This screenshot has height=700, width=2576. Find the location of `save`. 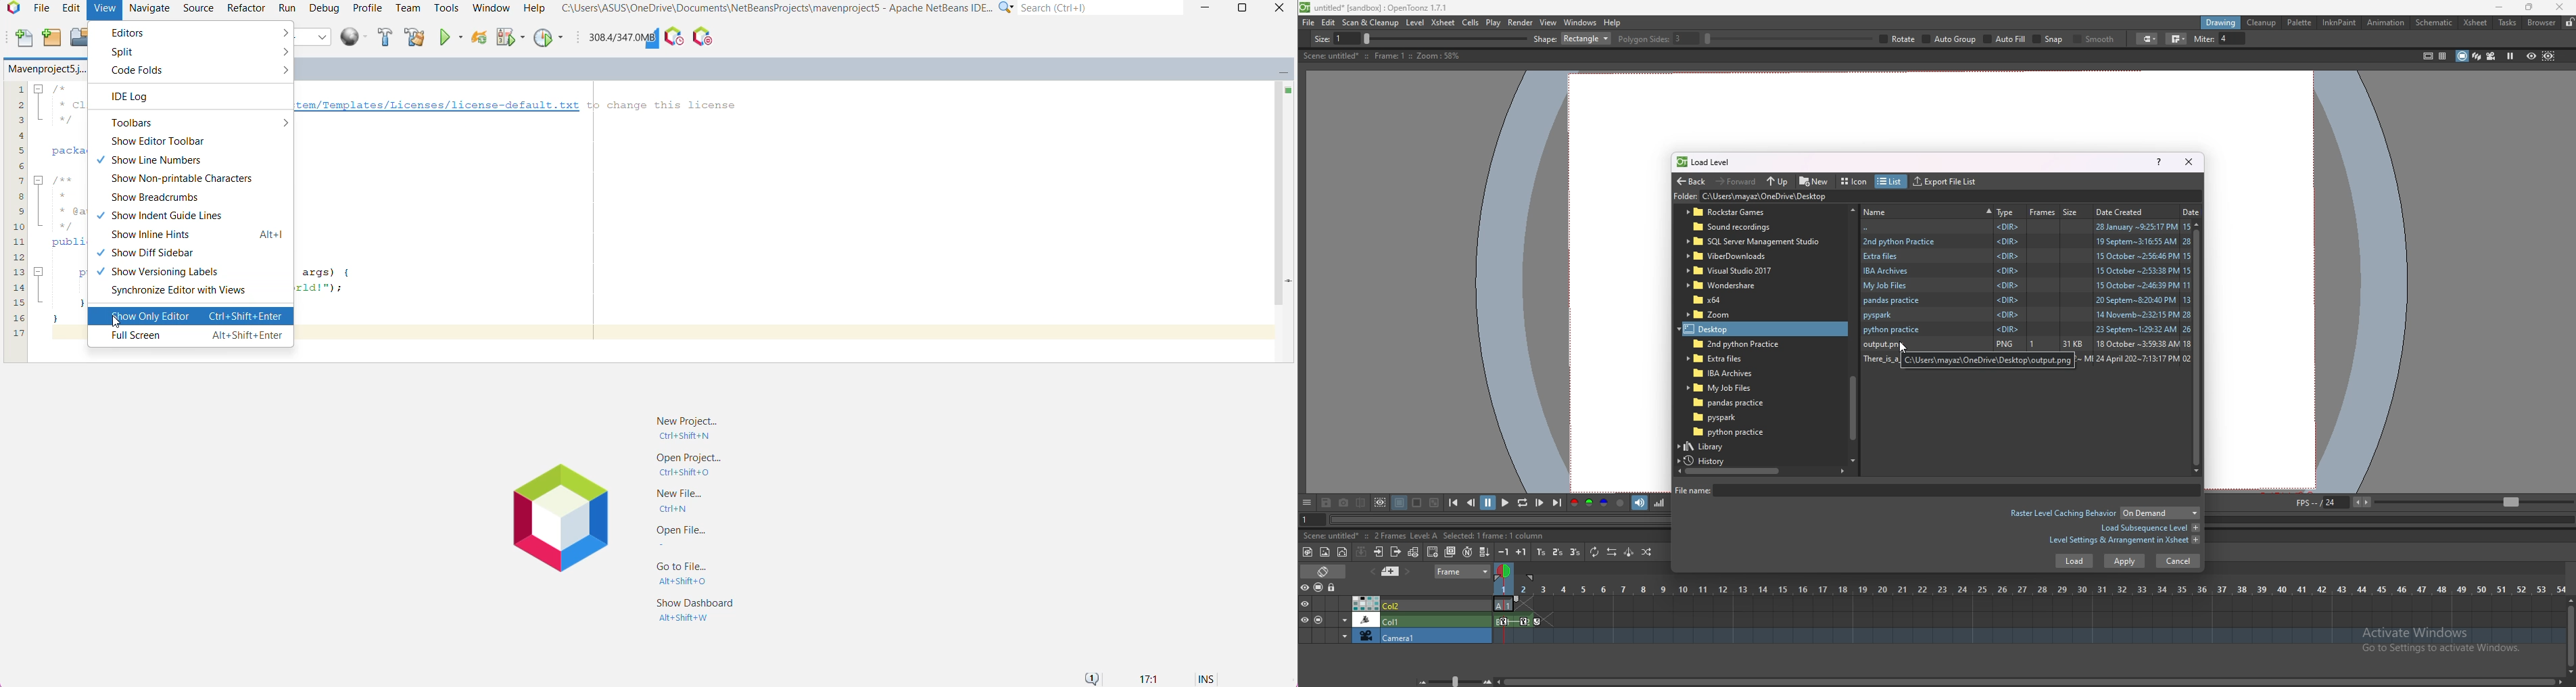

save is located at coordinates (1326, 504).